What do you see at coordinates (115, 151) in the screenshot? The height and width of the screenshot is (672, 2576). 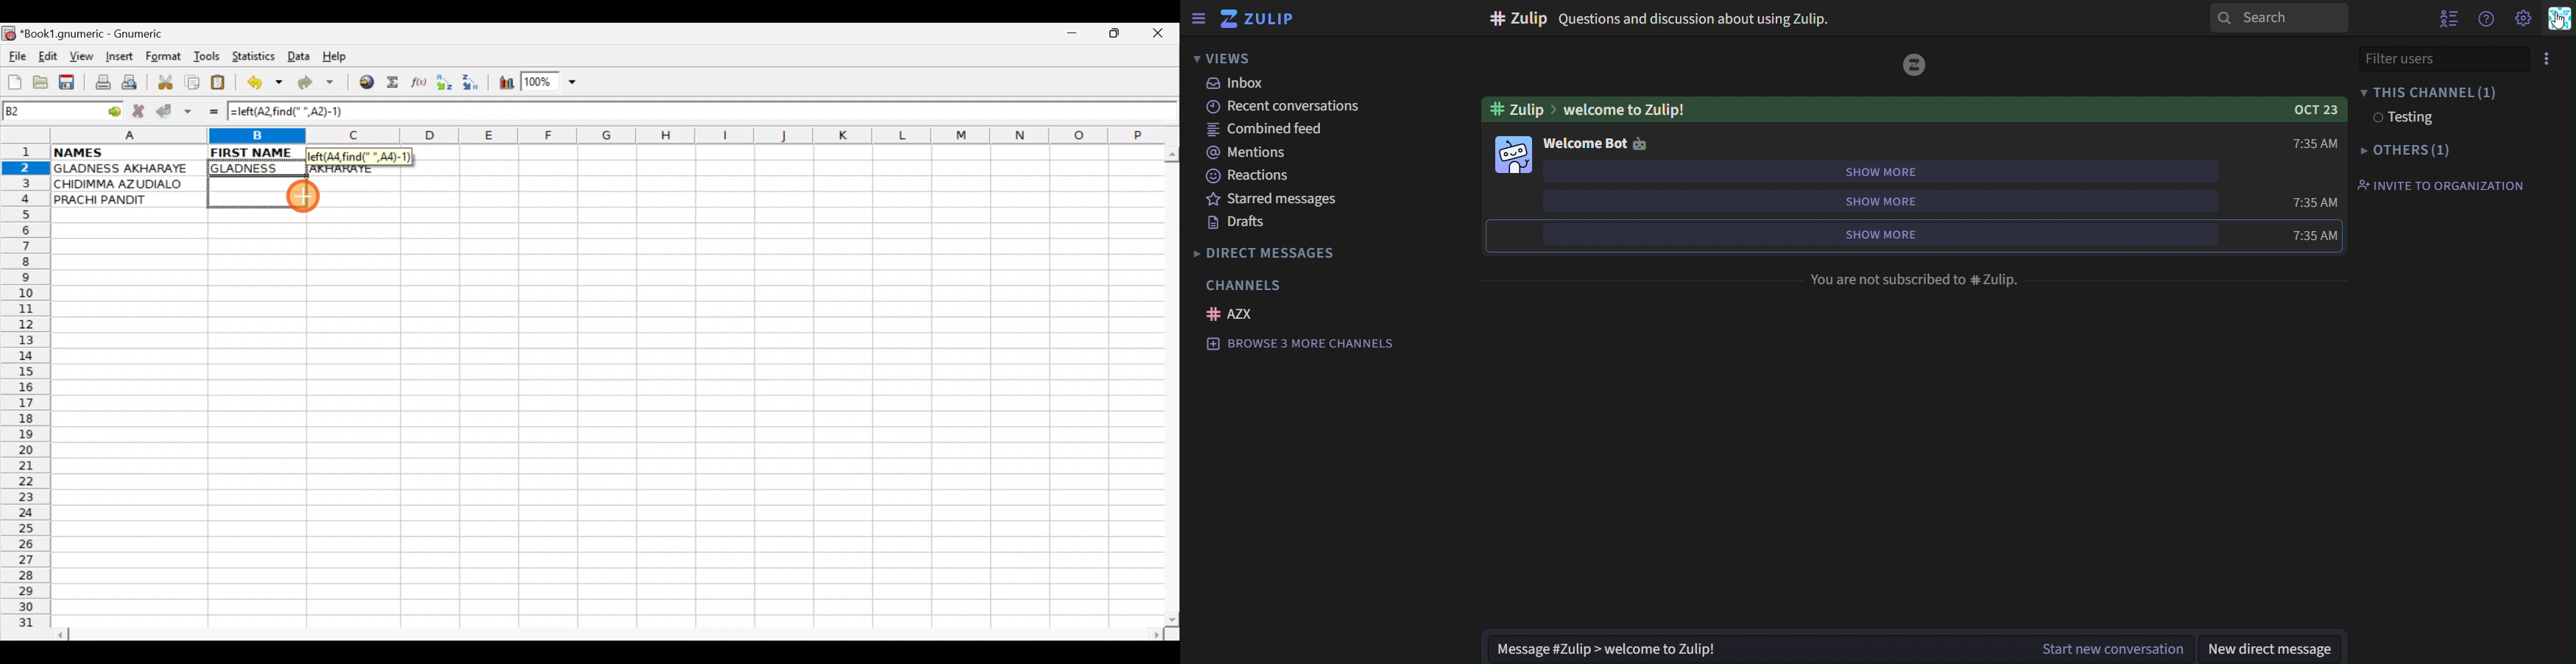 I see `NAMES` at bounding box center [115, 151].